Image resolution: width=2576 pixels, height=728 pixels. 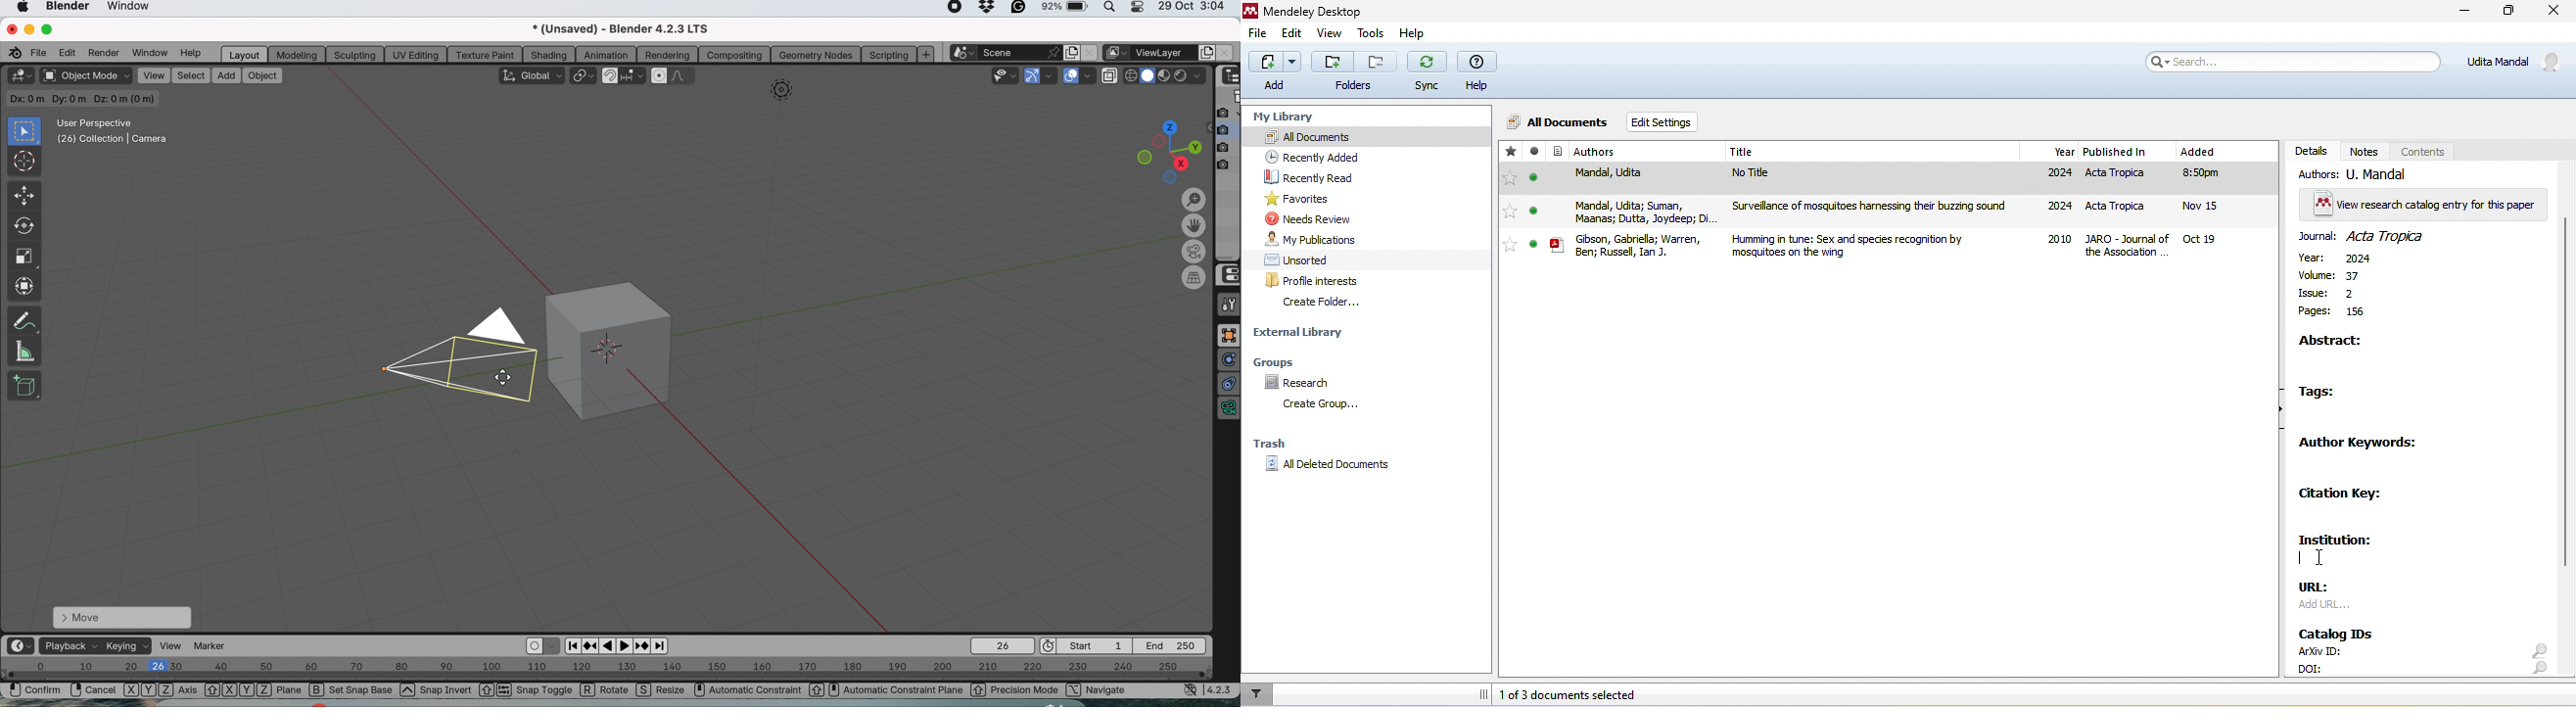 What do you see at coordinates (363, 691) in the screenshot?
I see `Set Snap base` at bounding box center [363, 691].